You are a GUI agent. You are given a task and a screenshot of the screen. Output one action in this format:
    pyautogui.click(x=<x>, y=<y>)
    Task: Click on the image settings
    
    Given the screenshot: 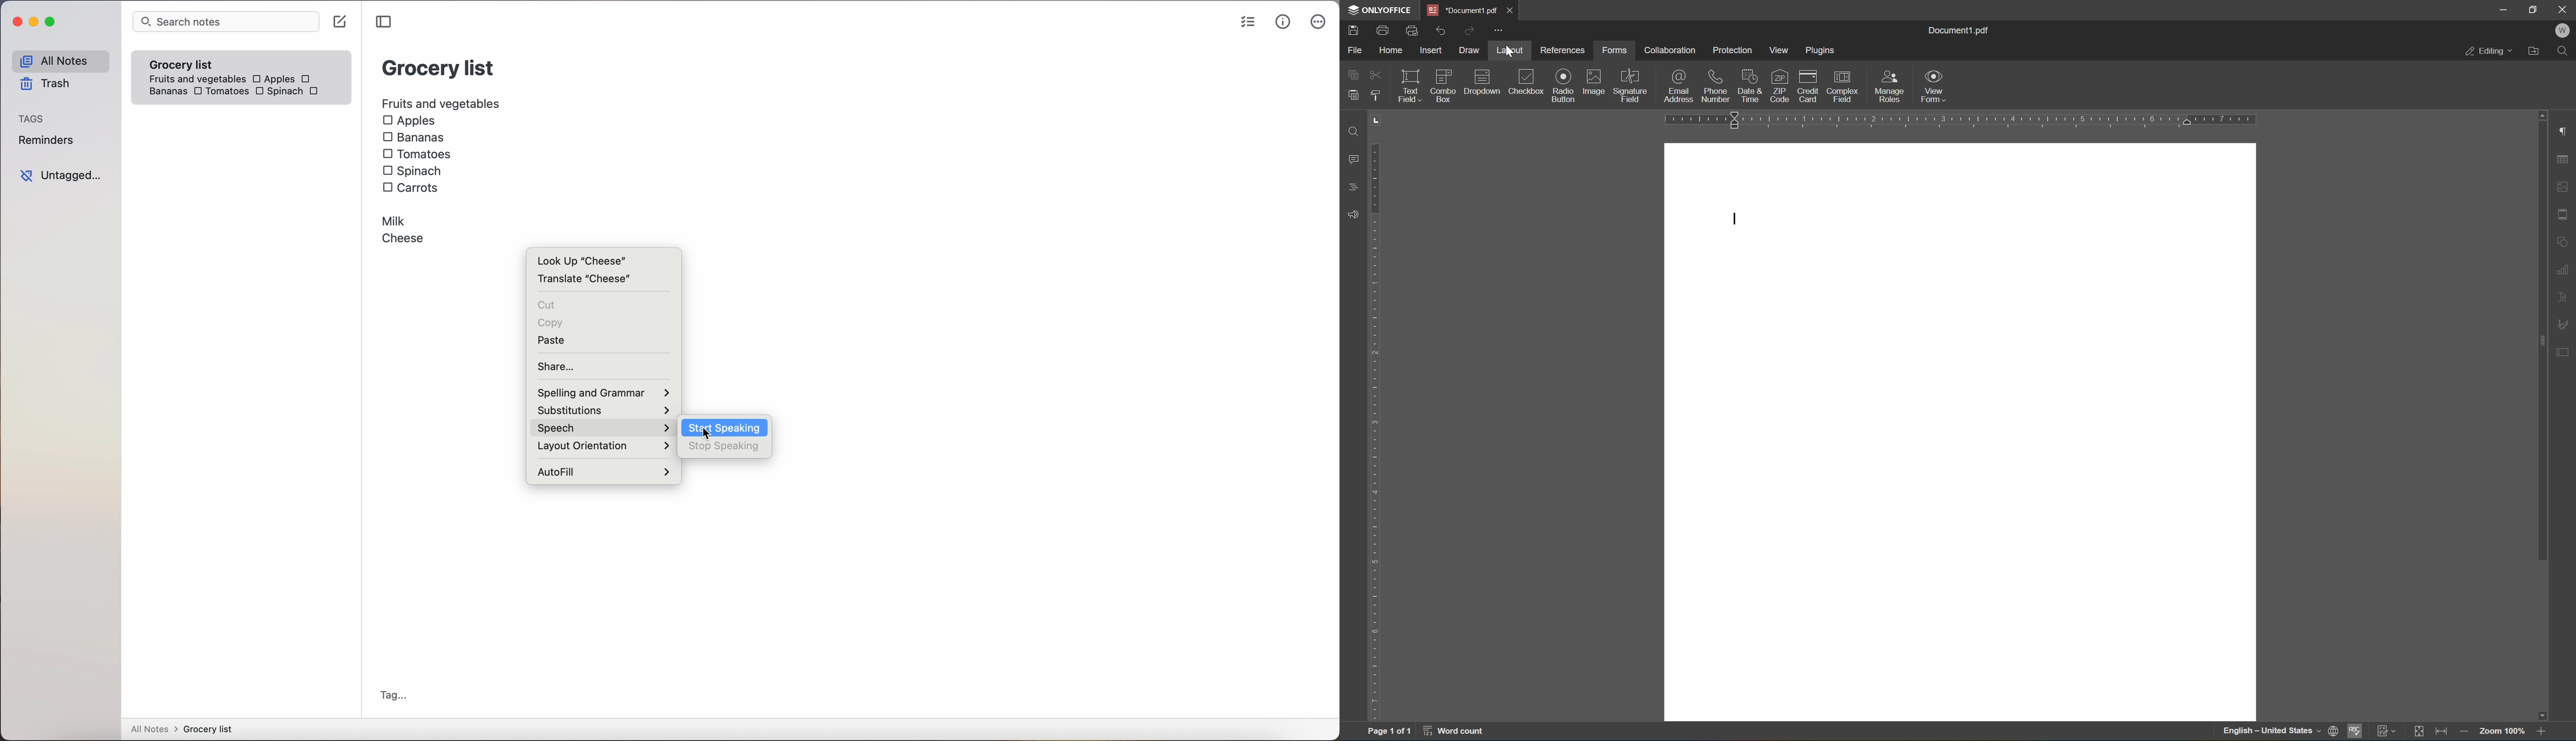 What is the action you would take?
    pyautogui.click(x=2563, y=189)
    